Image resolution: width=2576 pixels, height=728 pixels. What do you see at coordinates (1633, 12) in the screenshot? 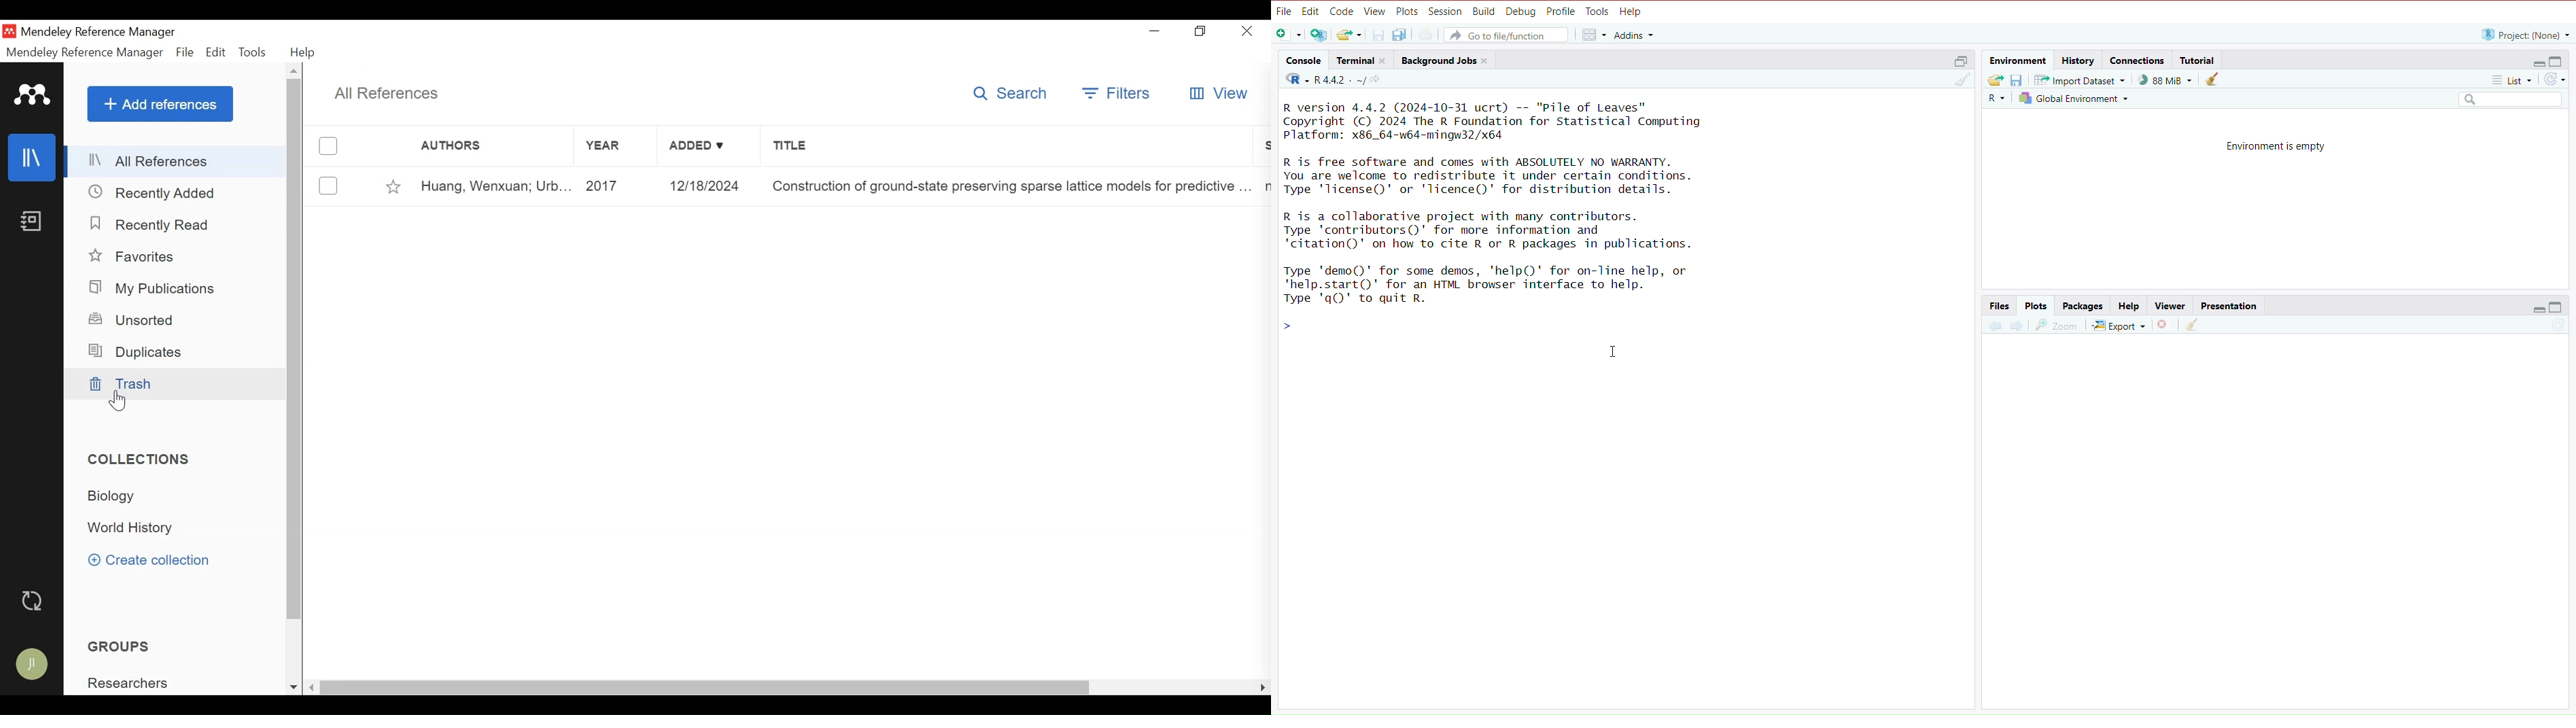
I see `help` at bounding box center [1633, 12].